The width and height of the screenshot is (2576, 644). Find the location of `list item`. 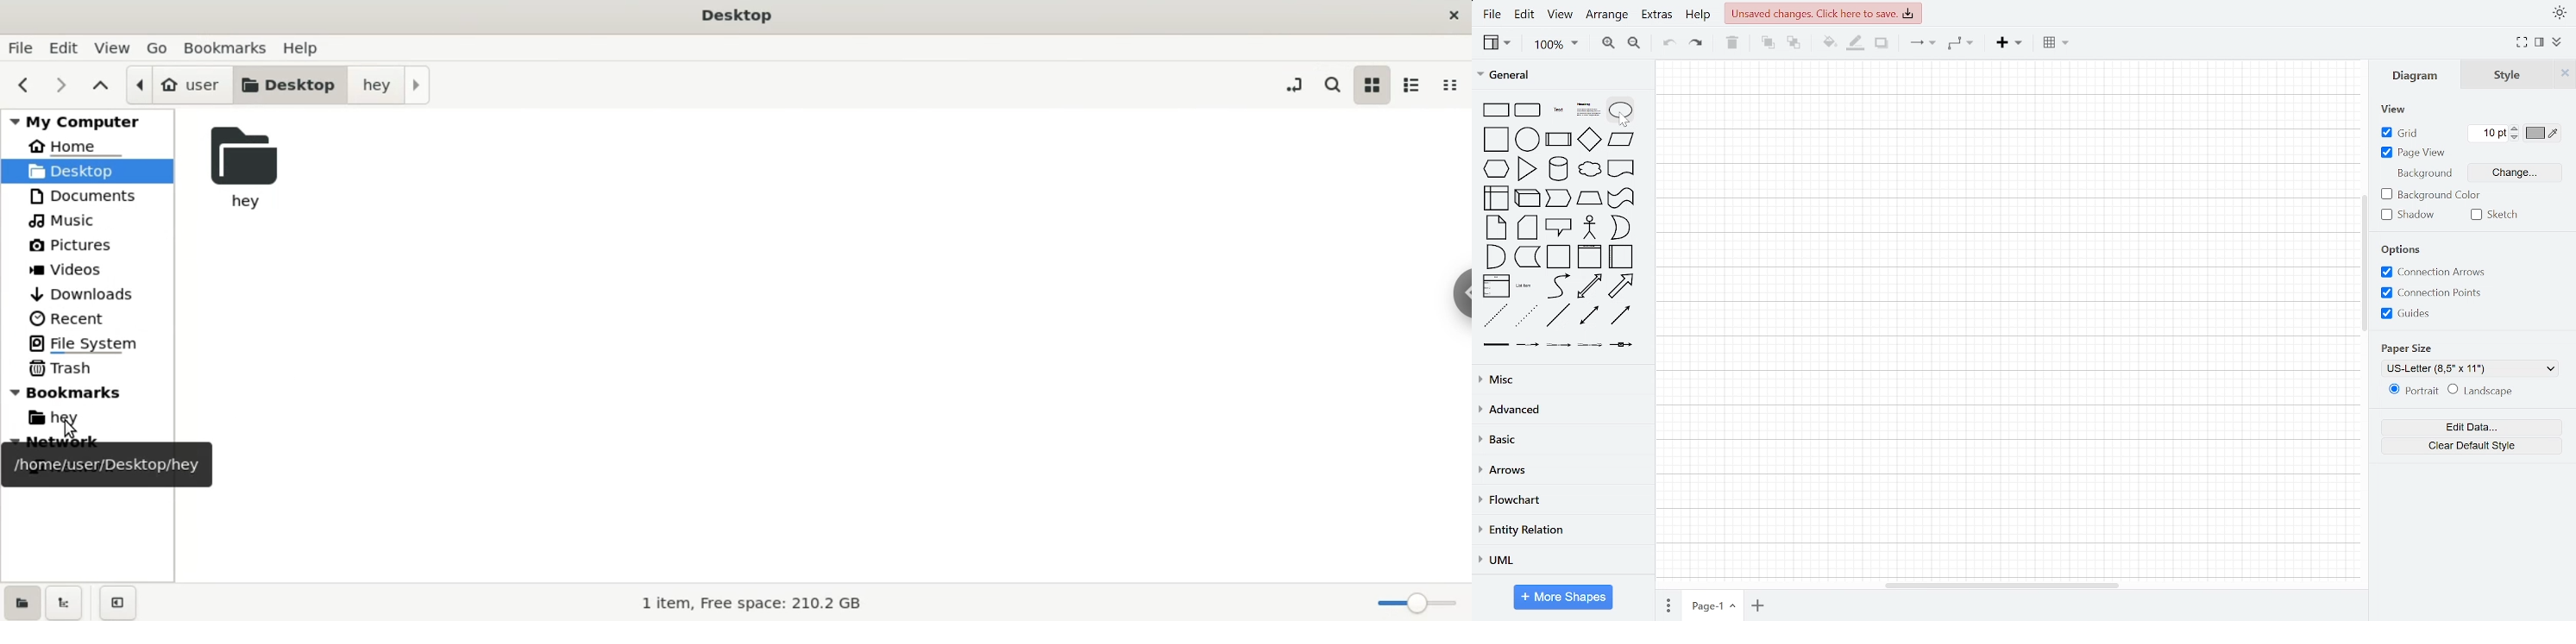

list item is located at coordinates (1524, 287).